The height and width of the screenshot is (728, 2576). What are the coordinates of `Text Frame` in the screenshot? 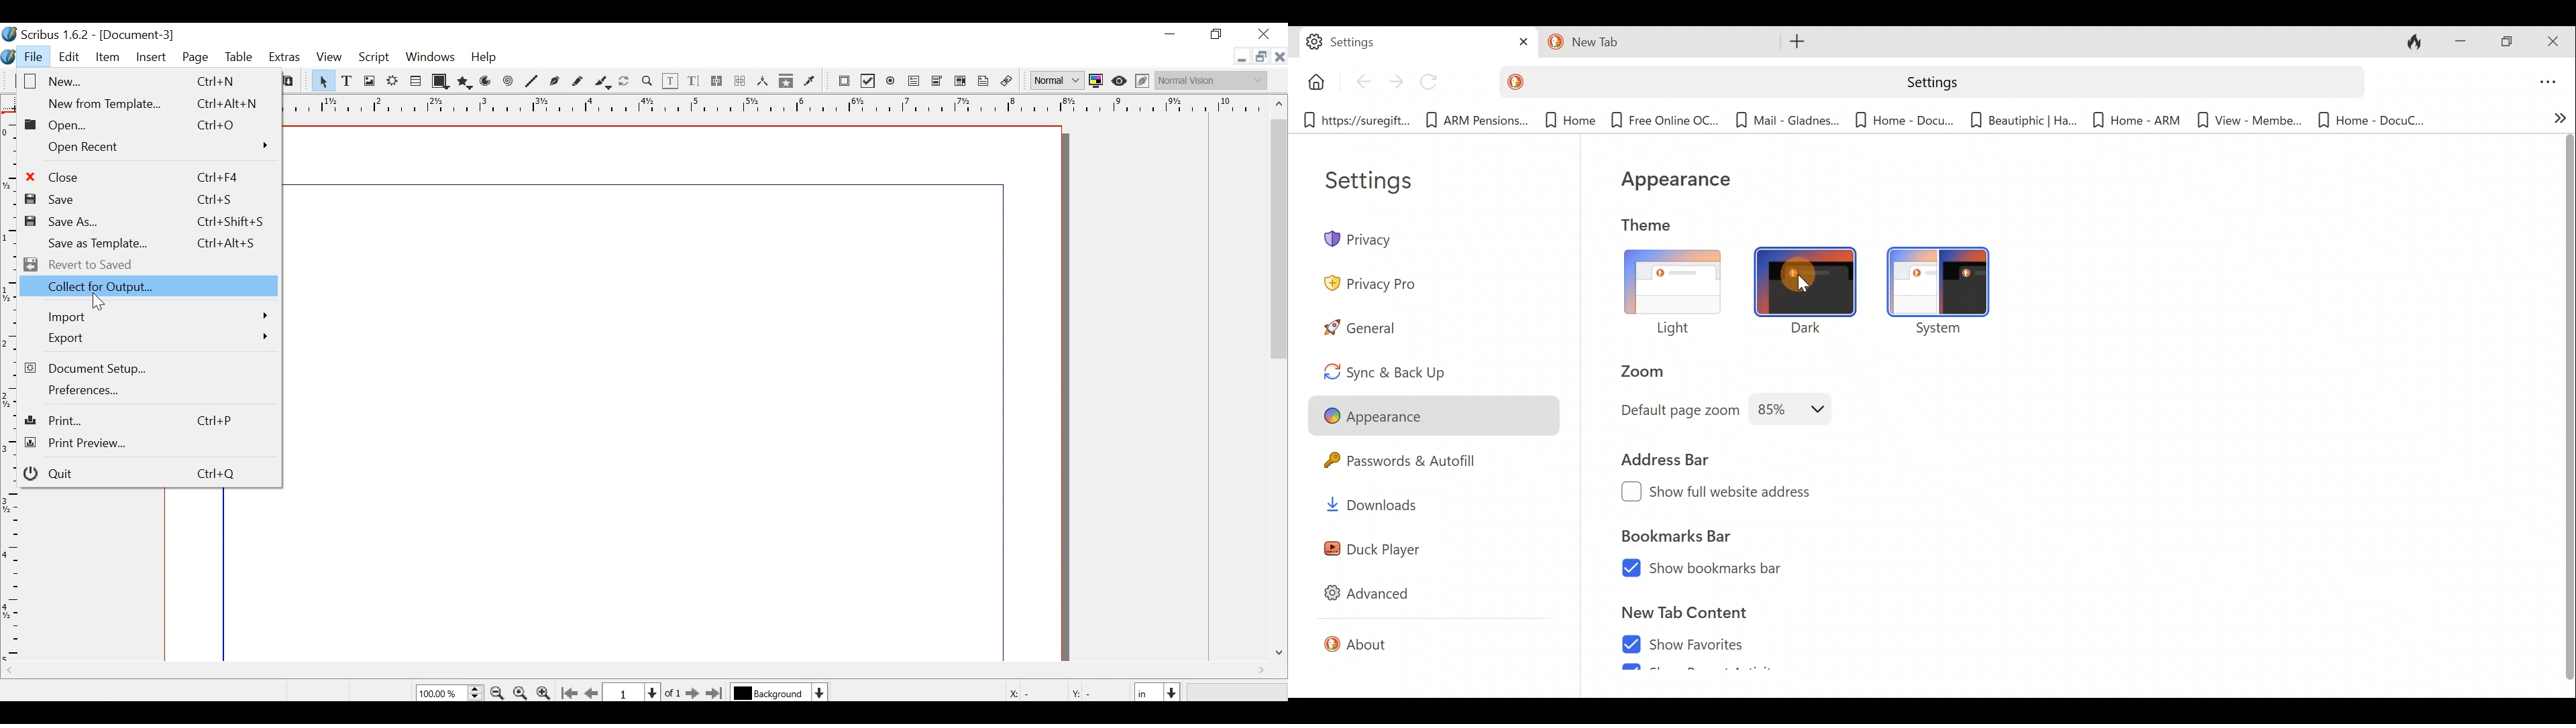 It's located at (347, 80).